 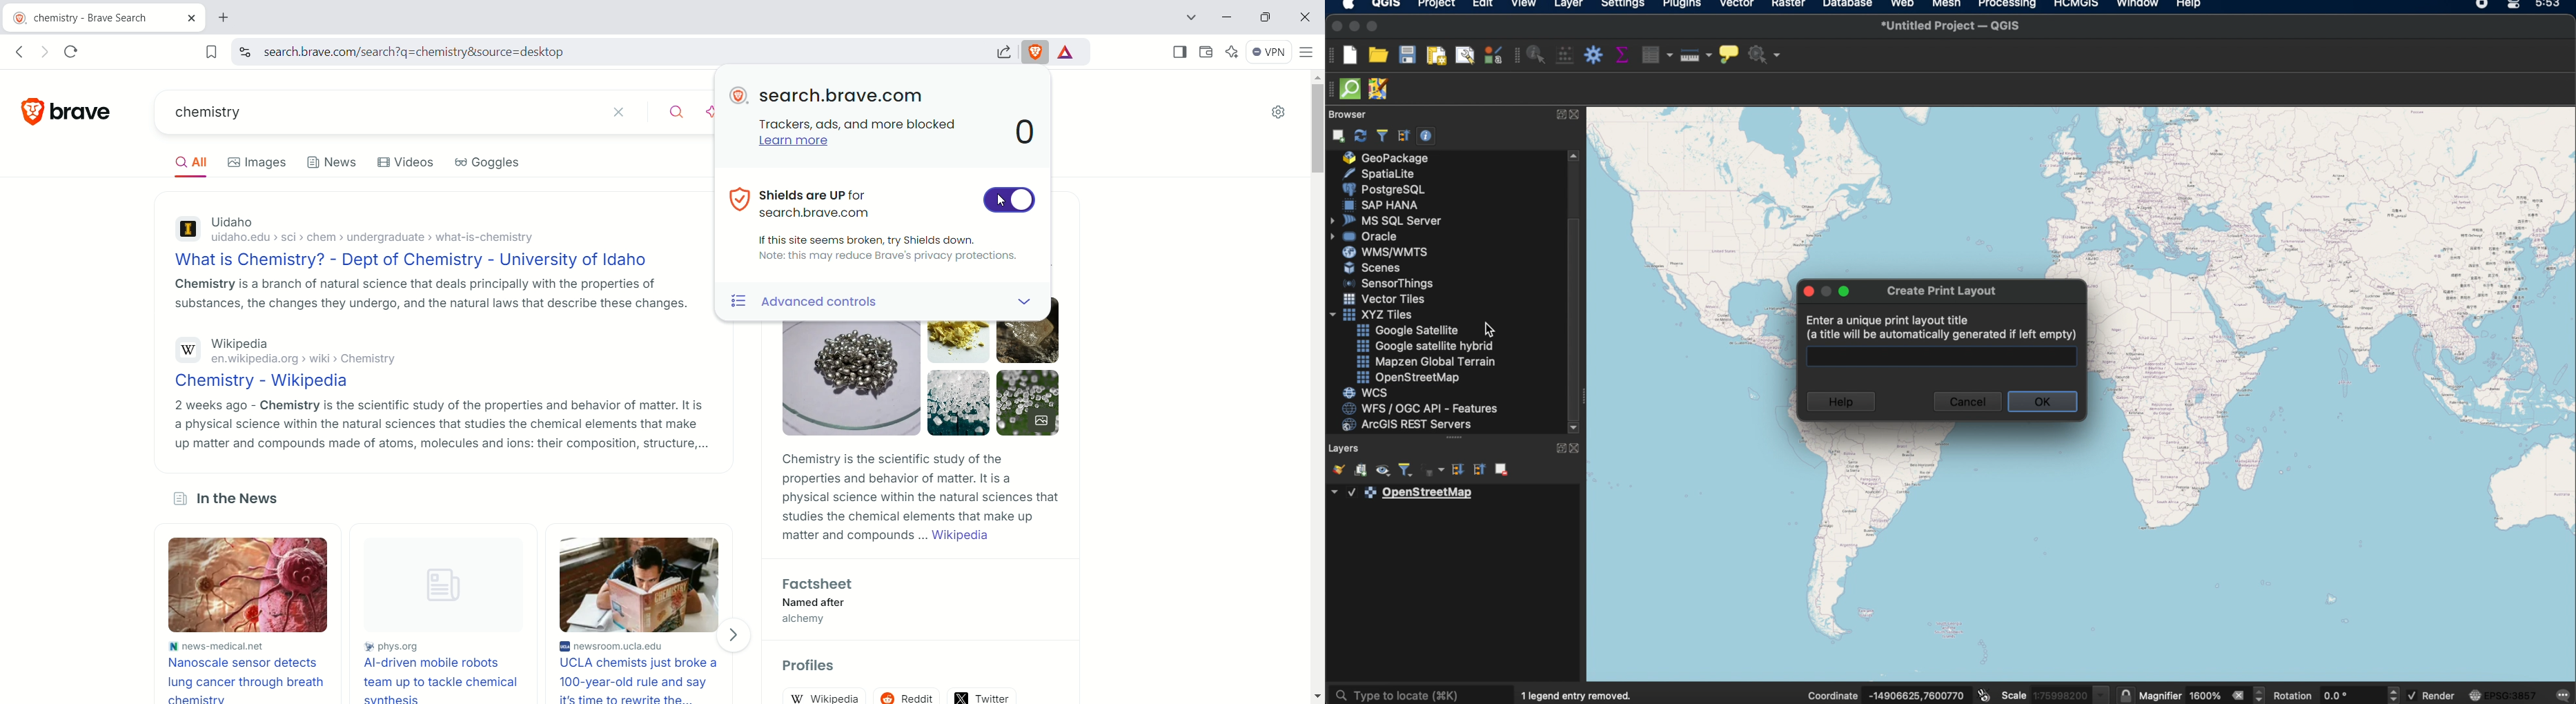 What do you see at coordinates (1483, 5) in the screenshot?
I see `edit` at bounding box center [1483, 5].